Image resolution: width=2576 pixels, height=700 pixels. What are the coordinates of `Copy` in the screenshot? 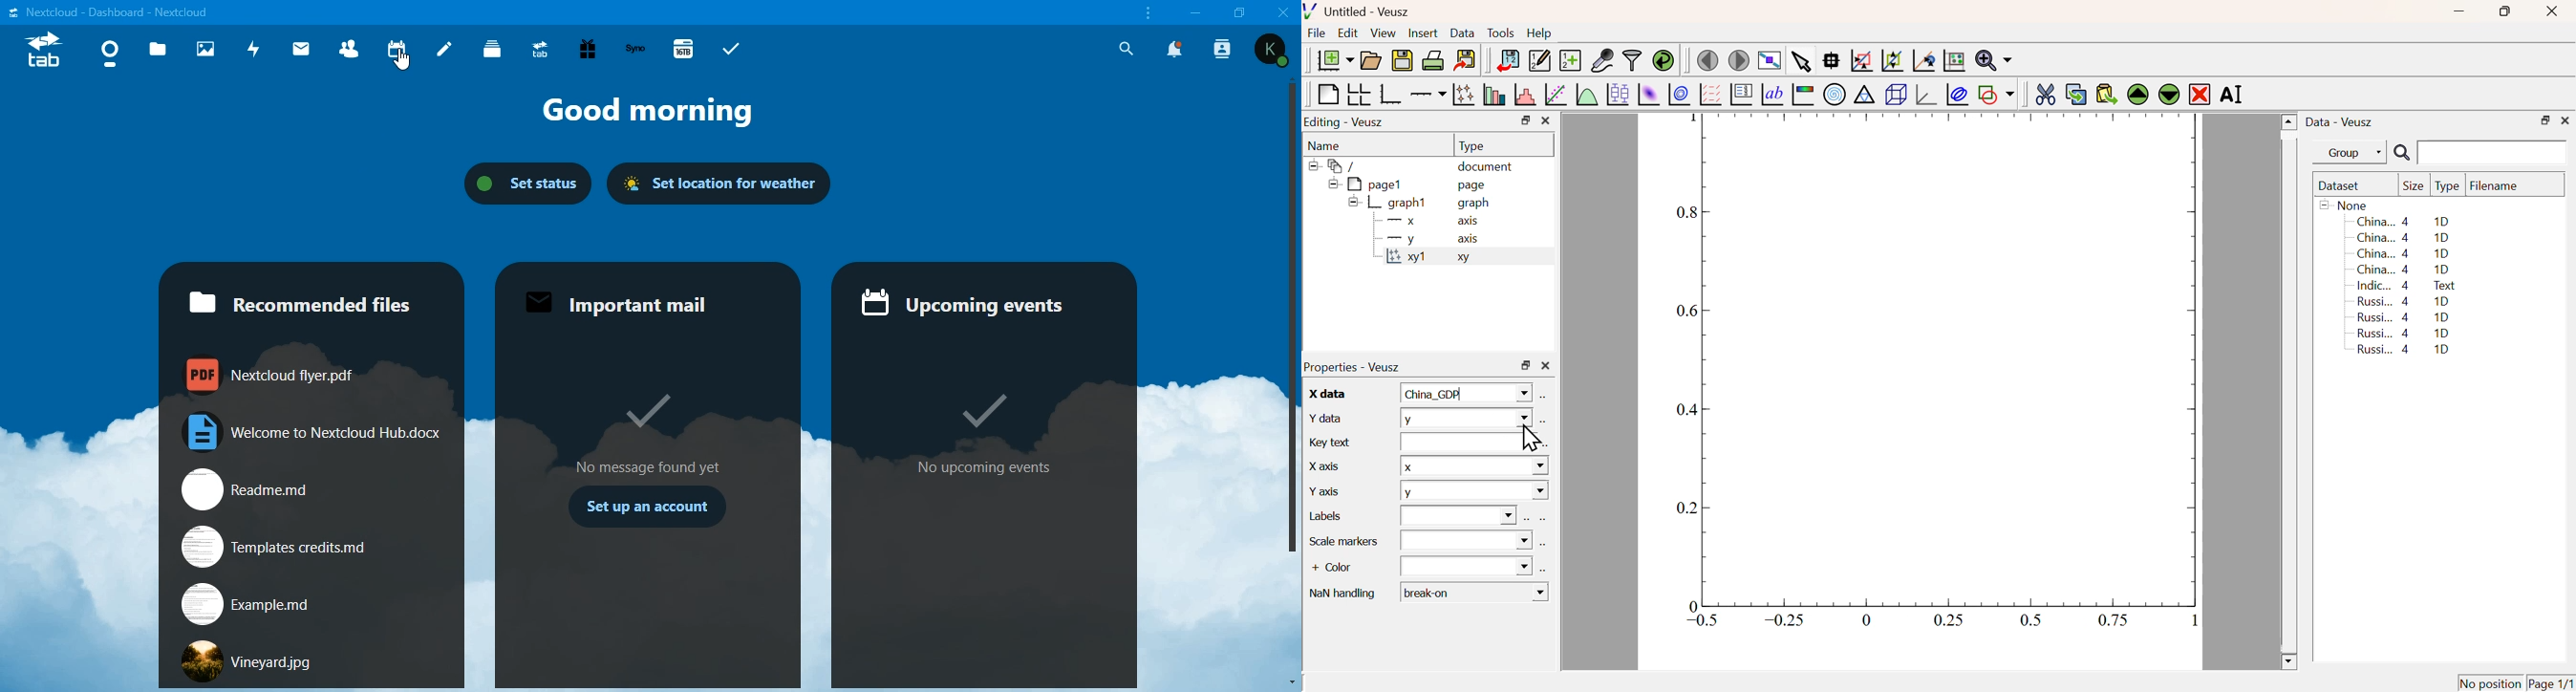 It's located at (2075, 94).